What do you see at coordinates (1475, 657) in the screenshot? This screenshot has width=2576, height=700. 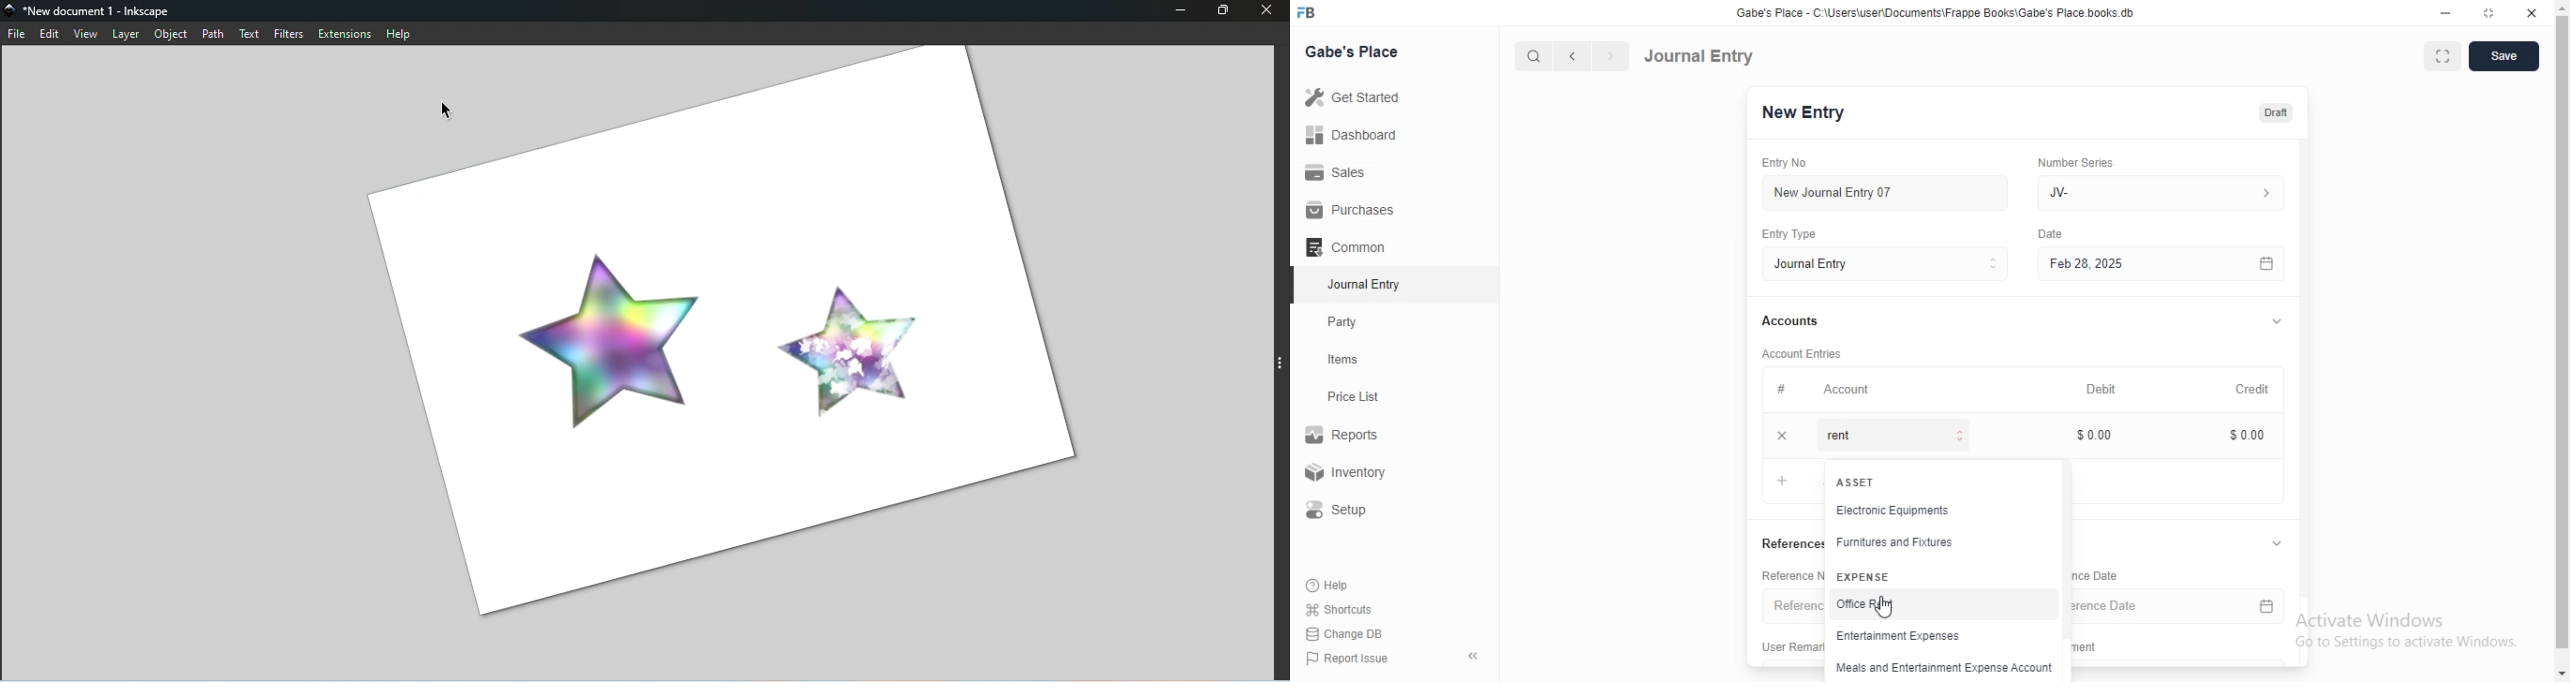 I see `«` at bounding box center [1475, 657].